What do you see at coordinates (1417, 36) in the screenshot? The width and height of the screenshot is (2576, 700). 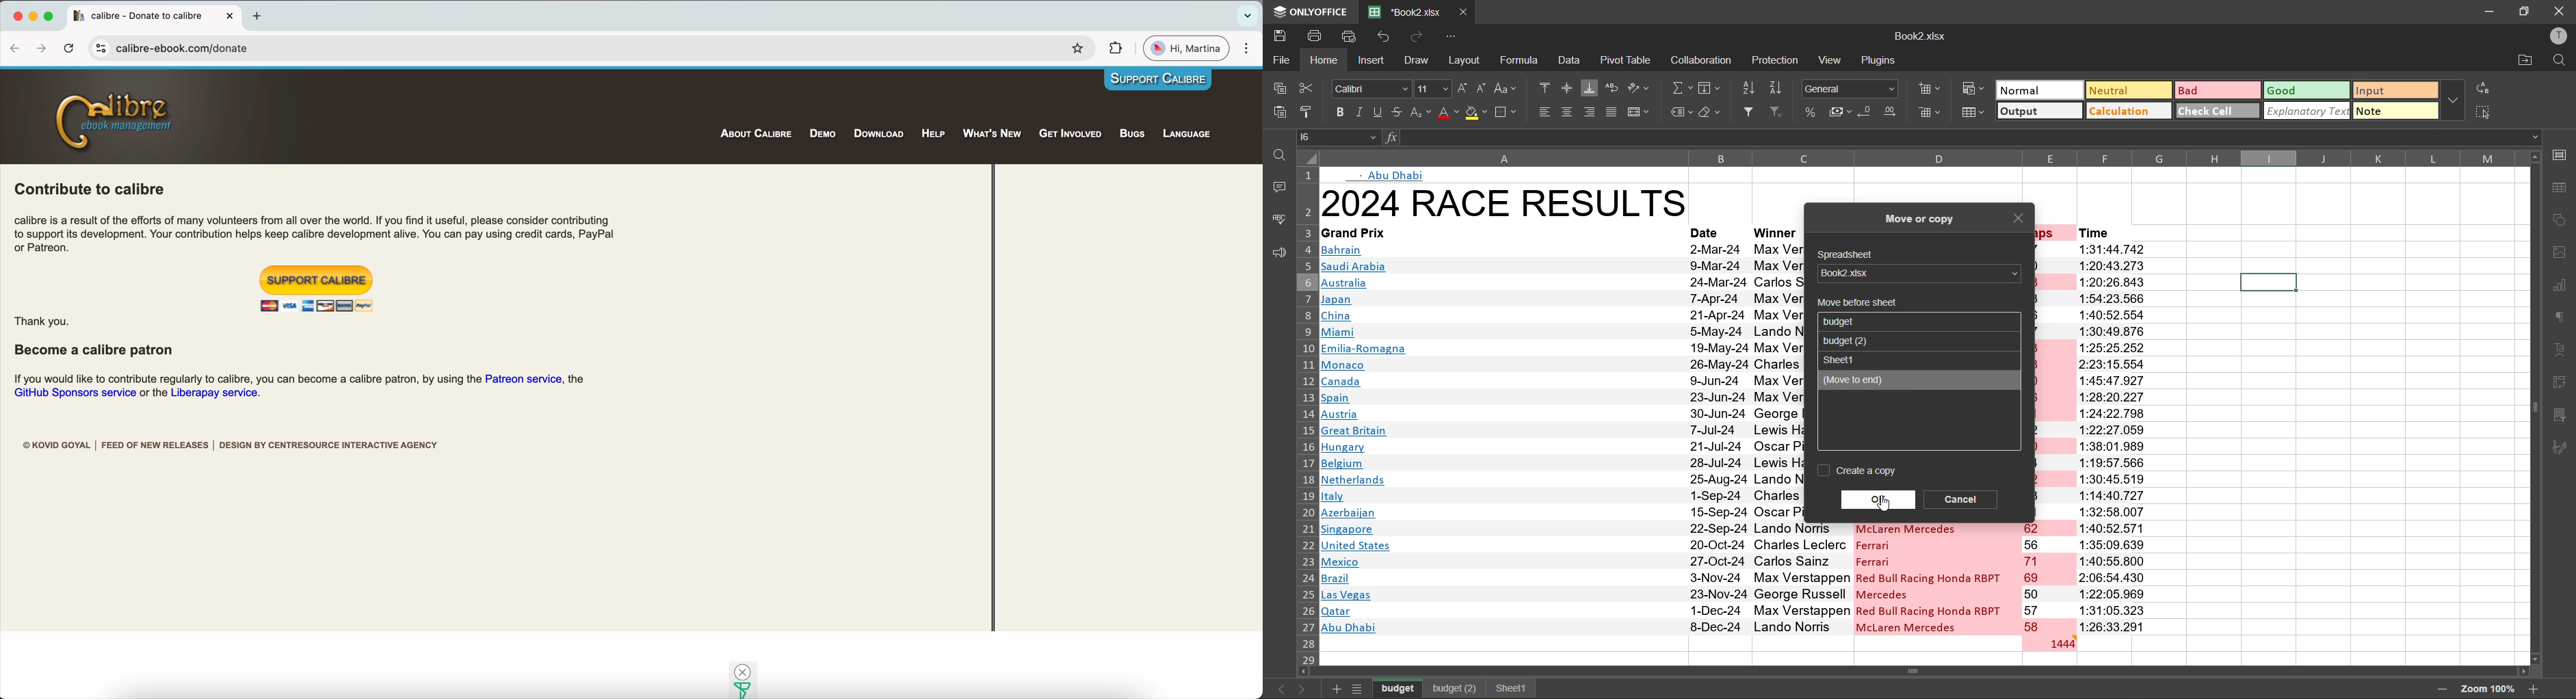 I see `redo` at bounding box center [1417, 36].